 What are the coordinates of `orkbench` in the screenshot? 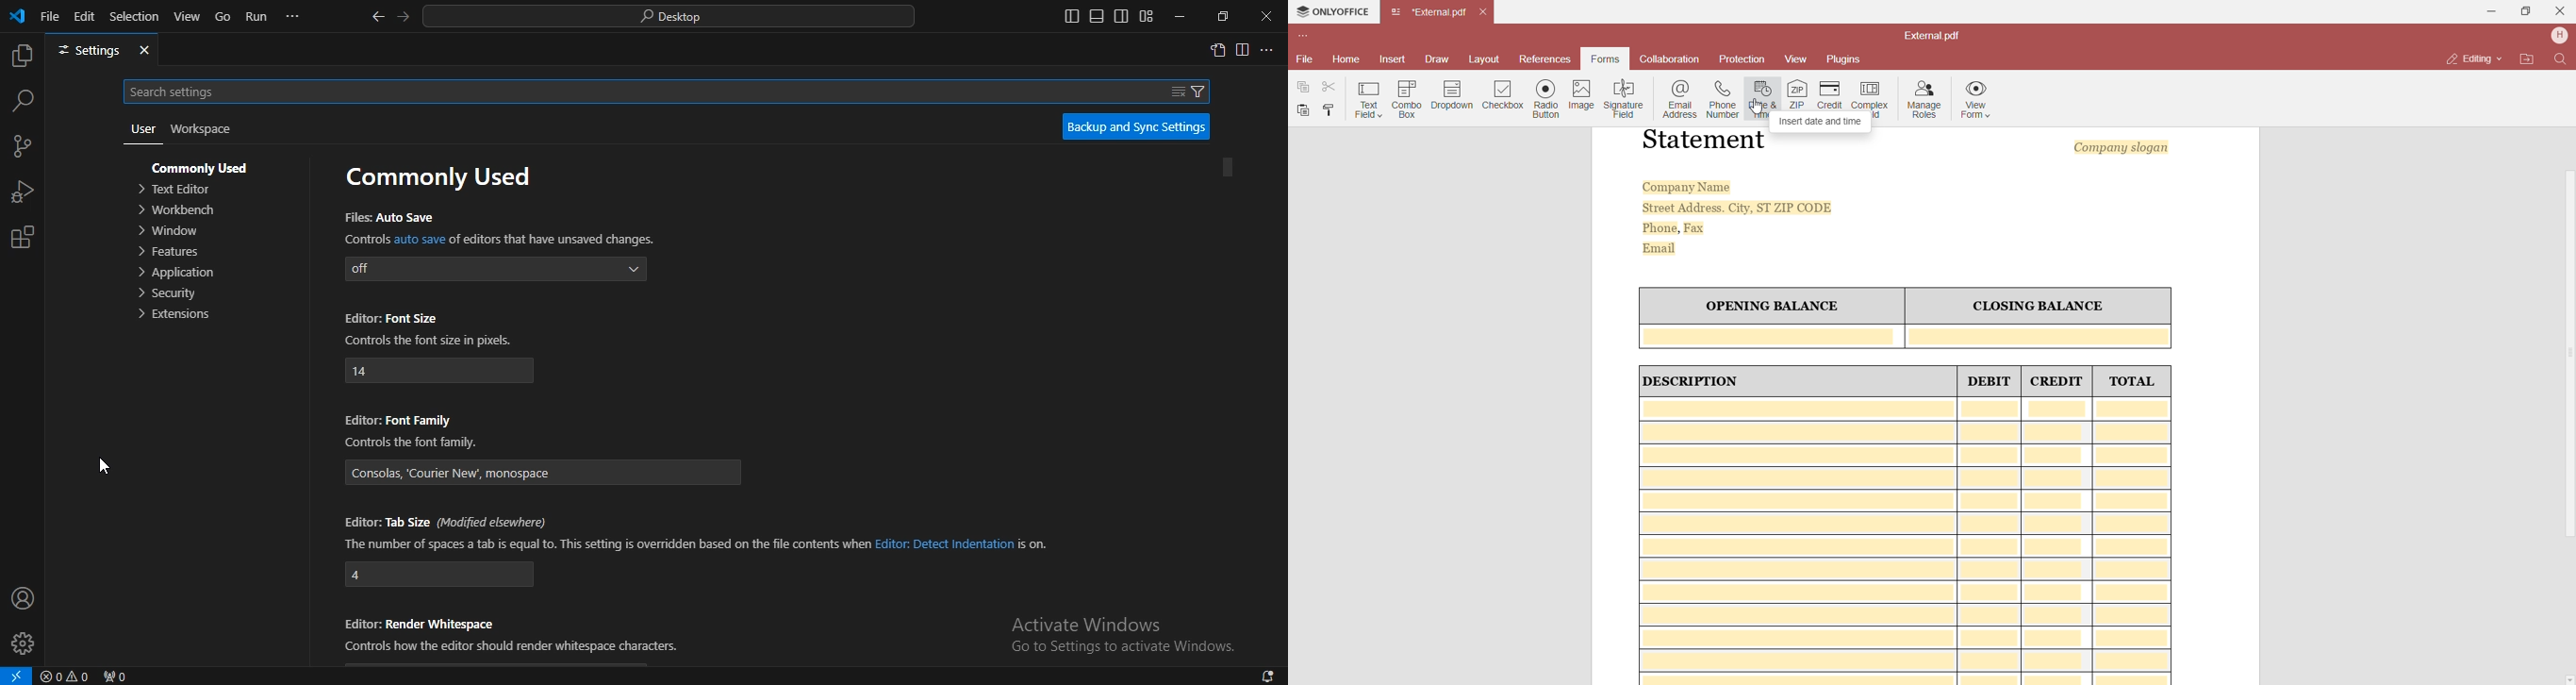 It's located at (178, 211).